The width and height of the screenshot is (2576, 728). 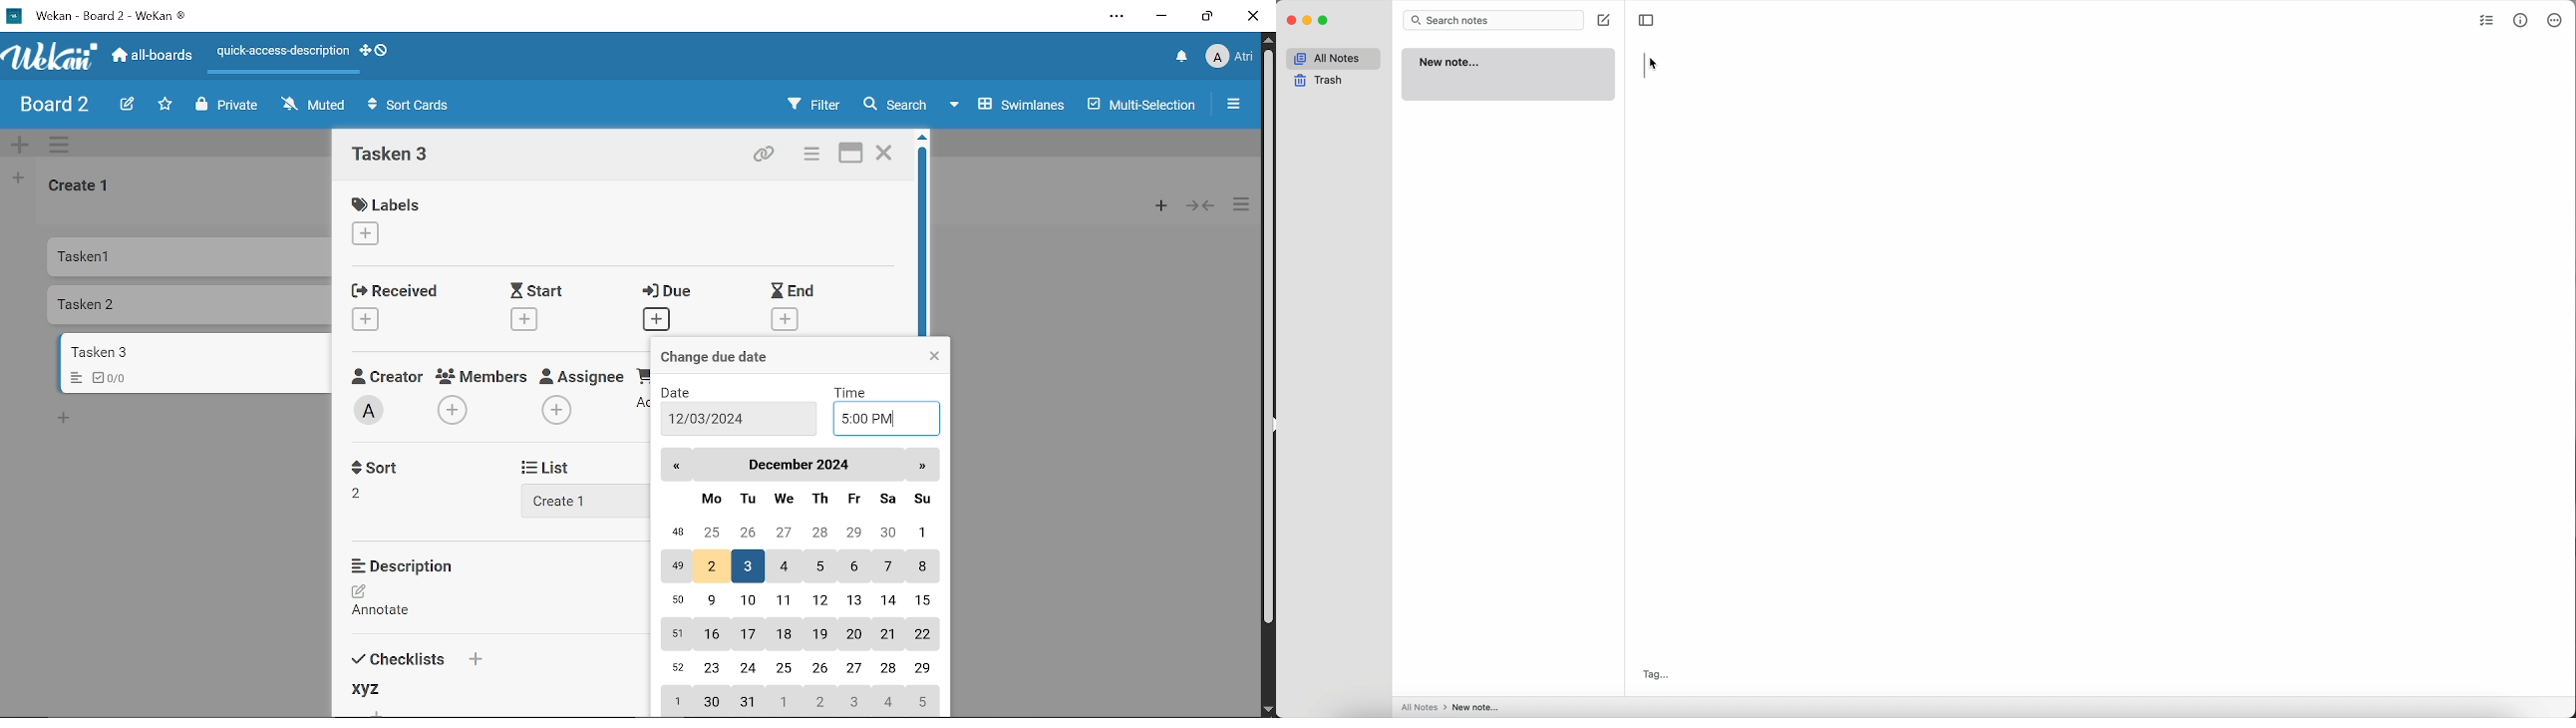 I want to click on Add assignee, so click(x=556, y=411).